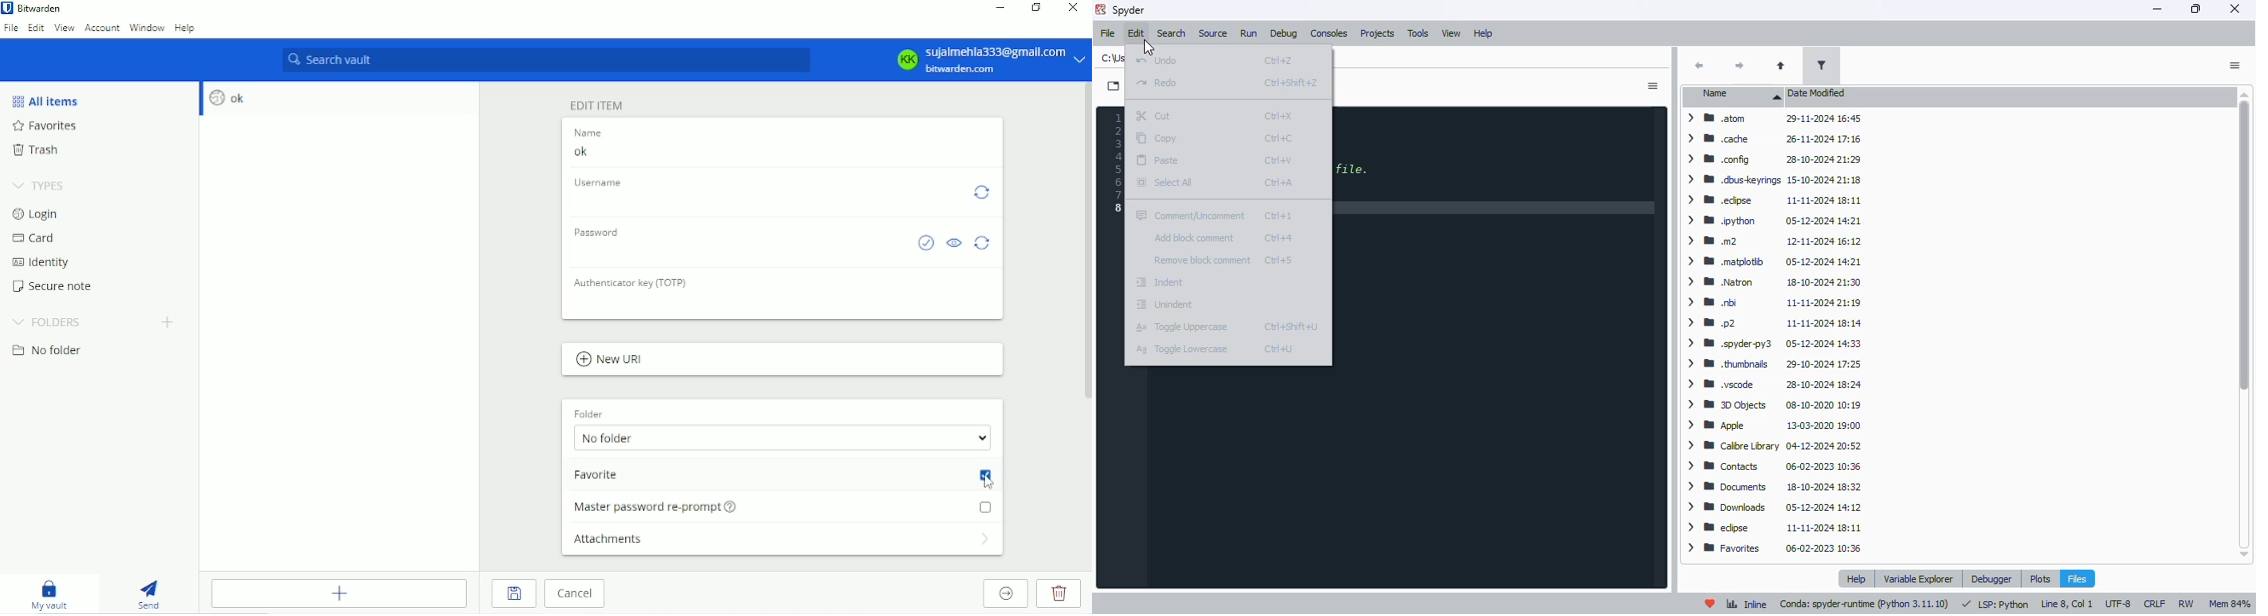  Describe the element at coordinates (1076, 9) in the screenshot. I see `Close` at that location.